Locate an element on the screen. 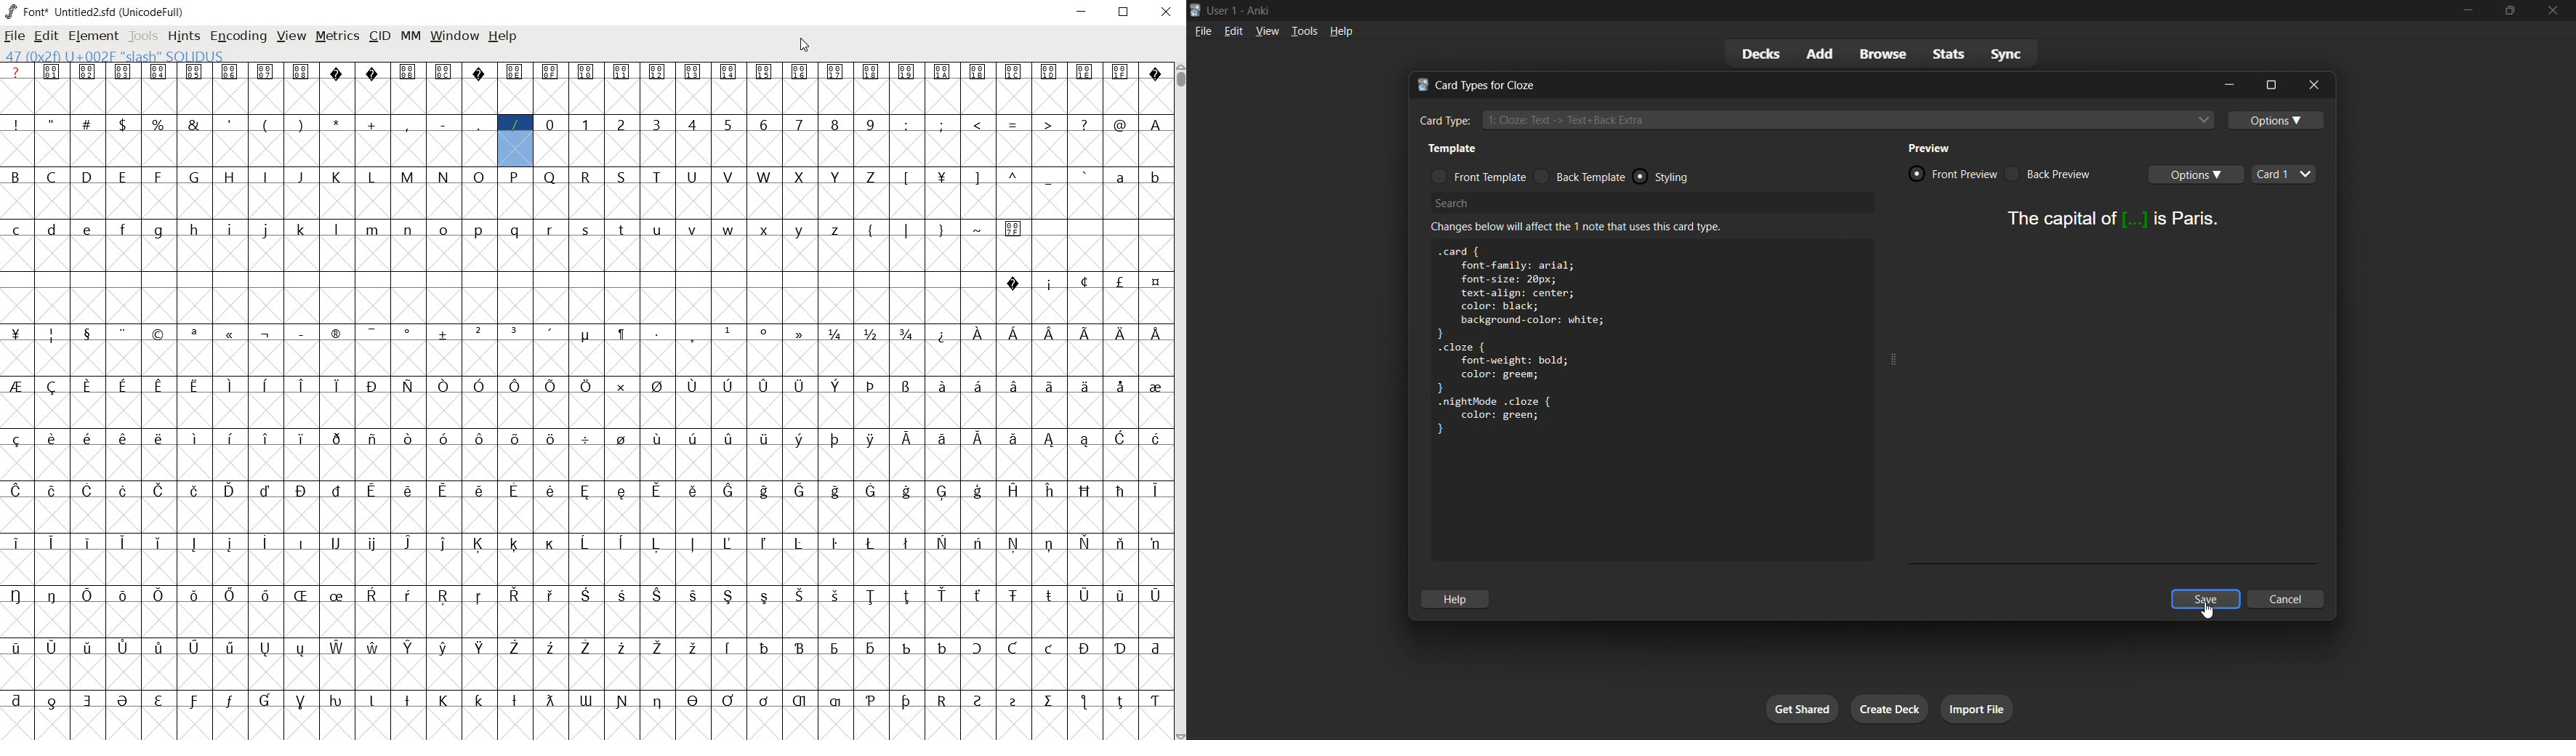  Encoding is located at coordinates (154, 10).